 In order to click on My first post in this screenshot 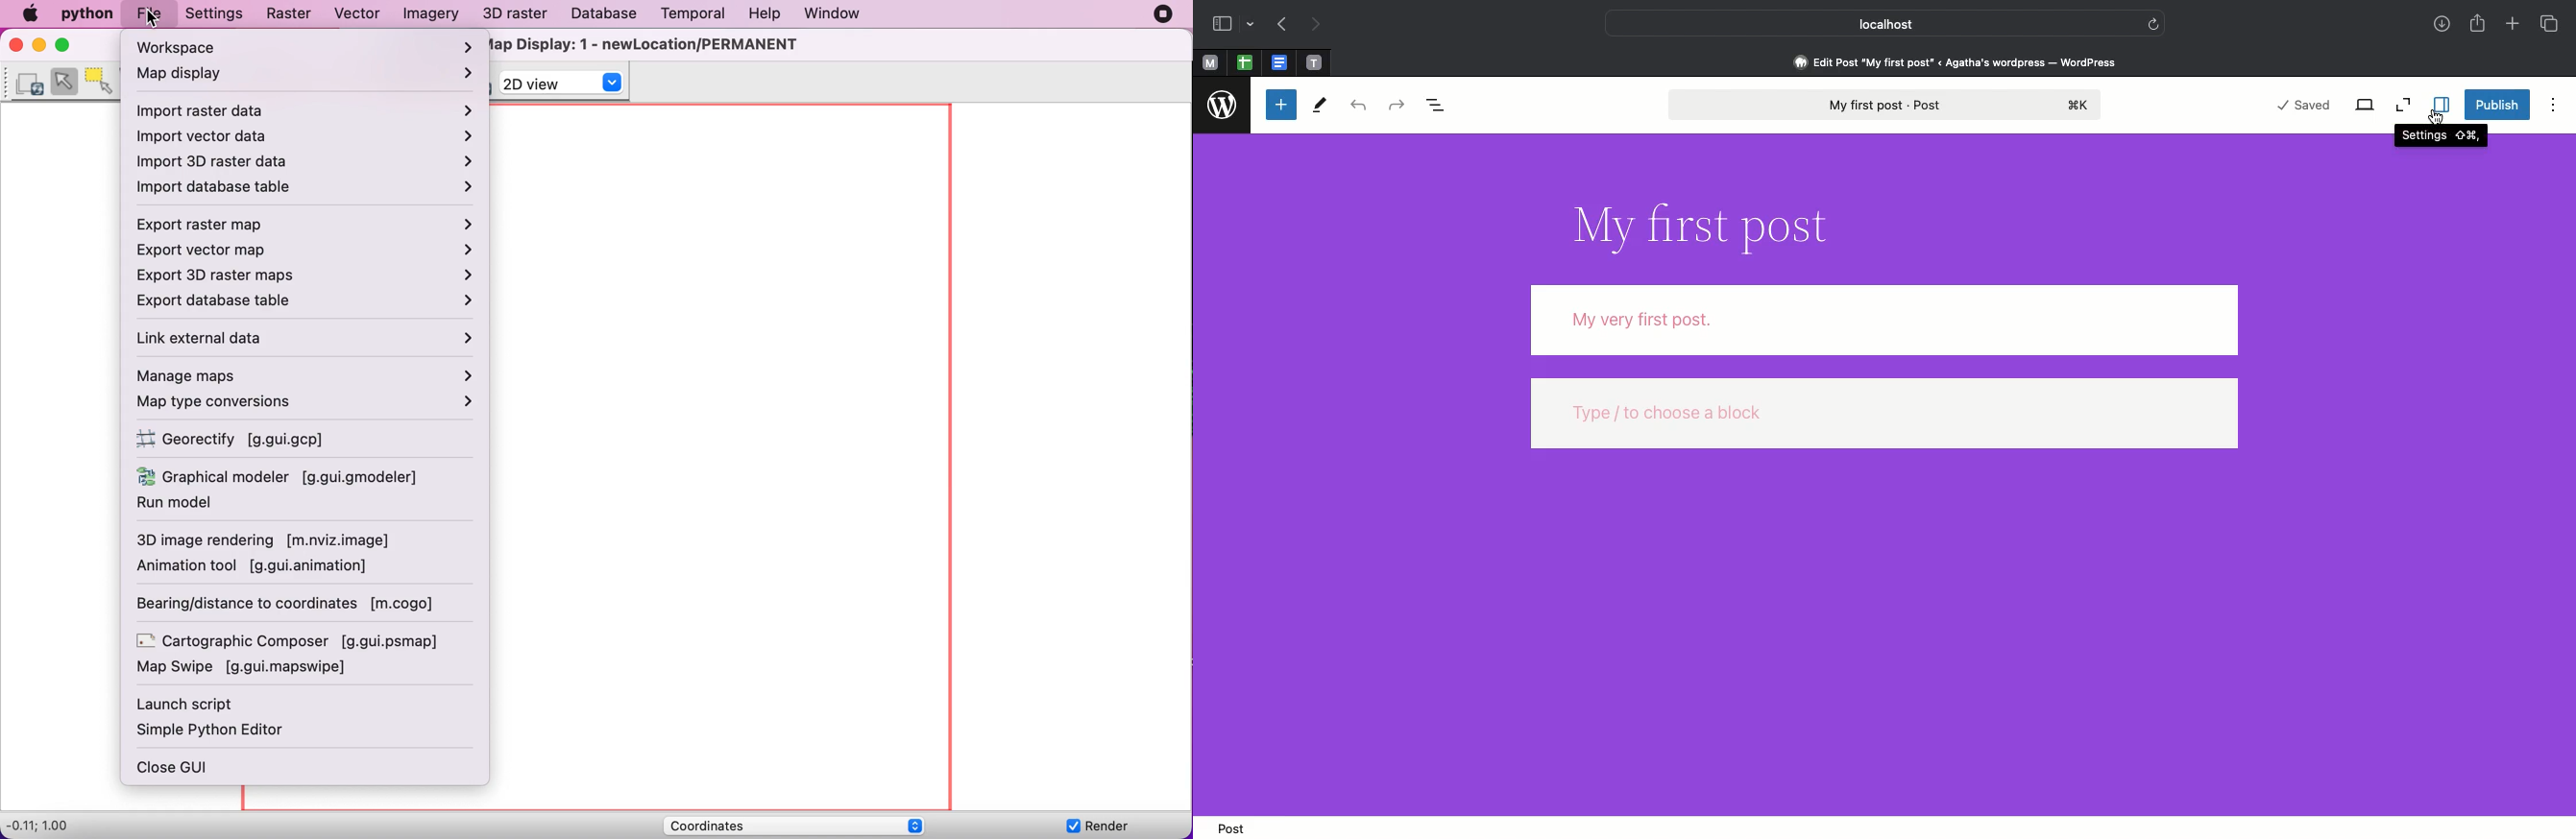, I will do `click(1888, 106)`.